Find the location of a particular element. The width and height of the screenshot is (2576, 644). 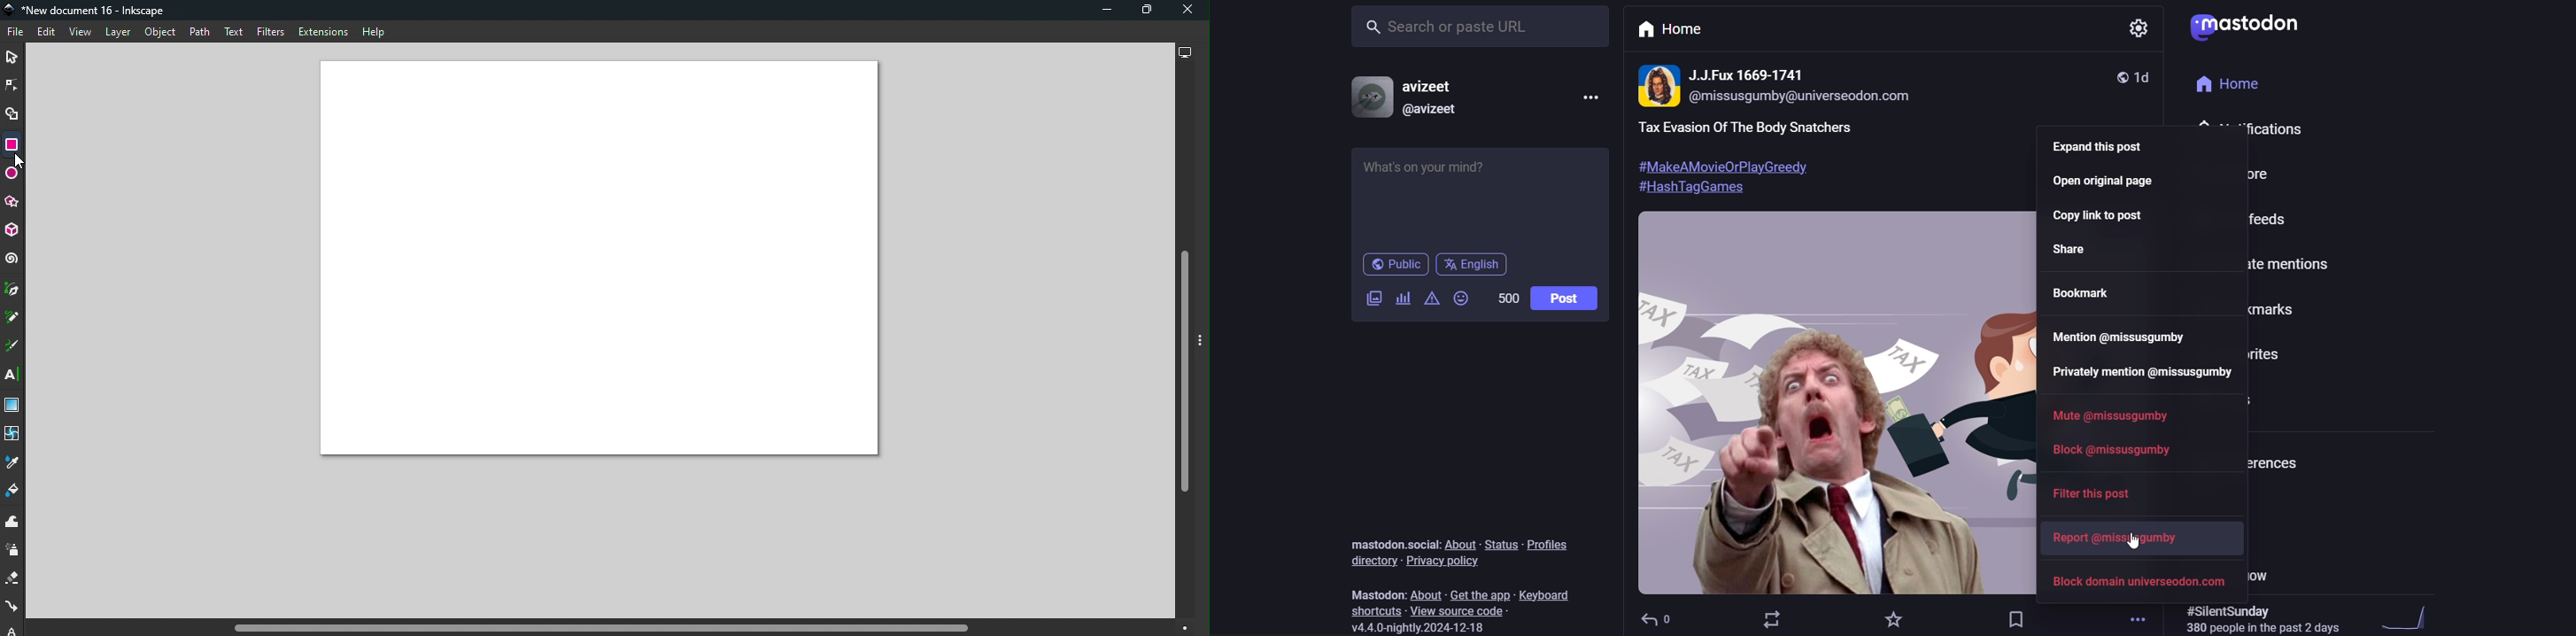

share is located at coordinates (2072, 252).